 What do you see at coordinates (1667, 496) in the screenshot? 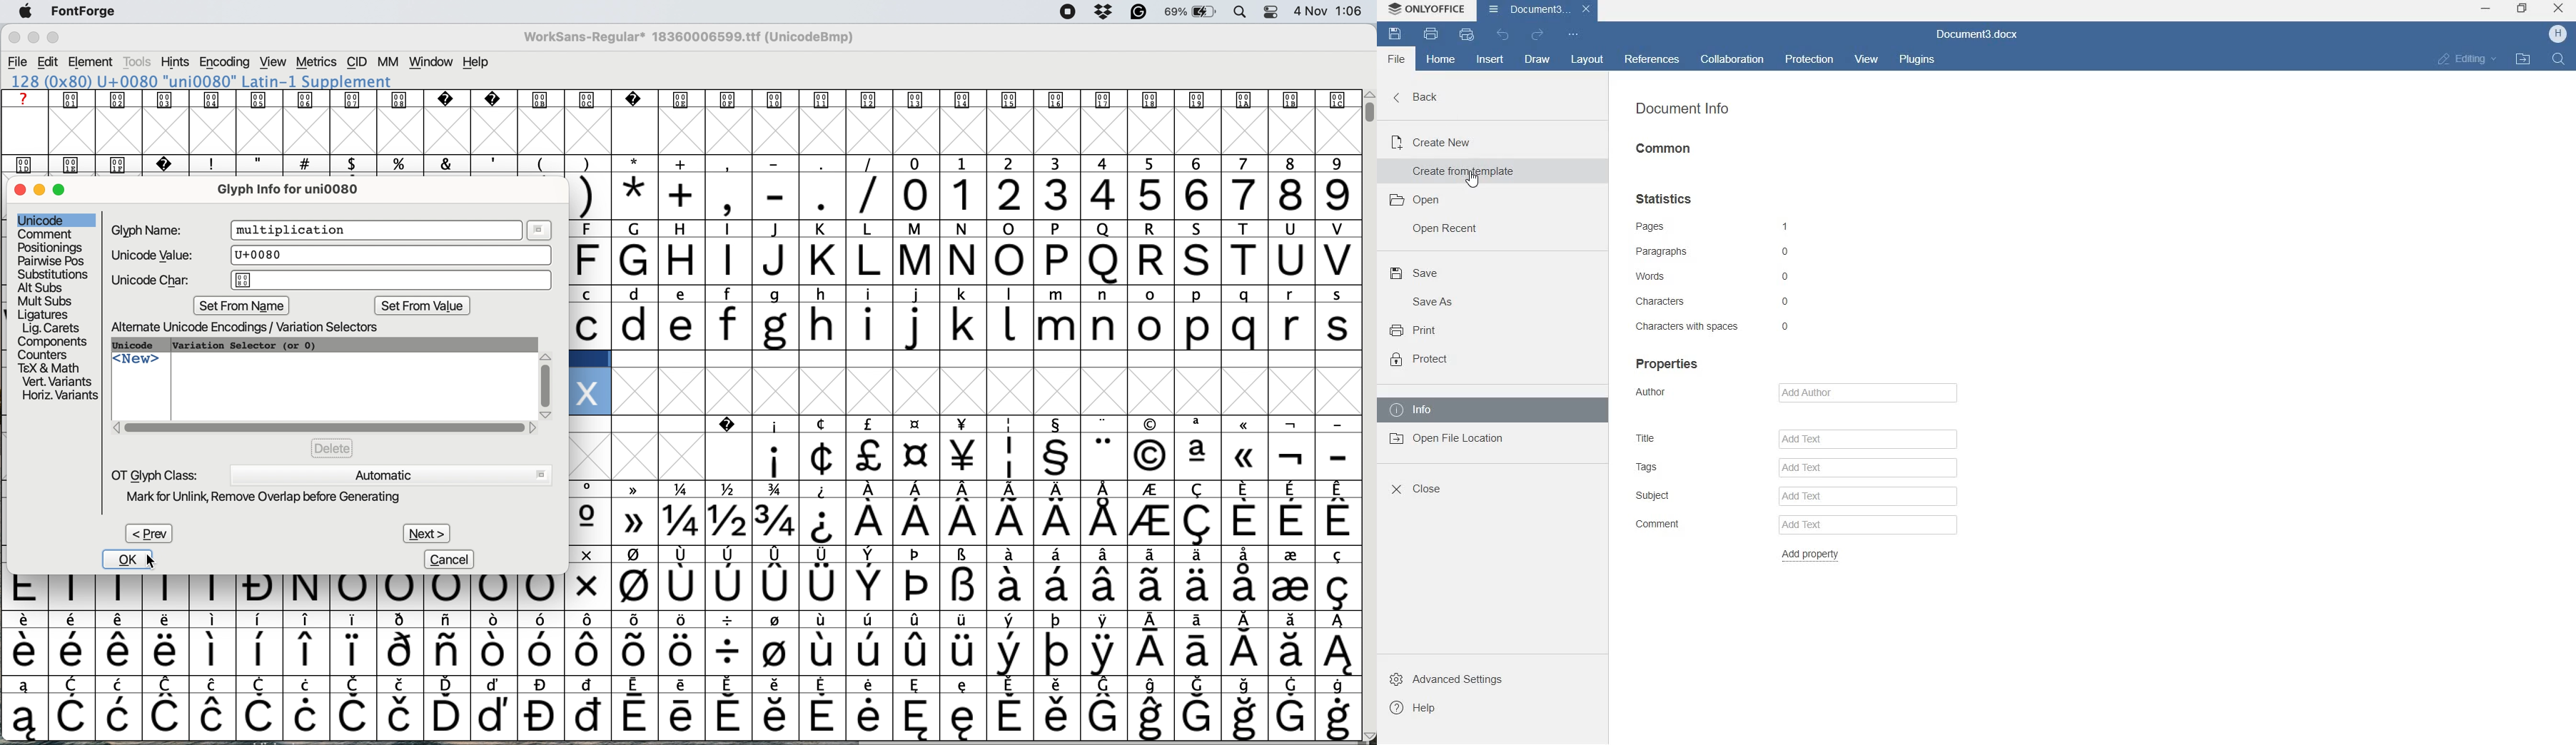
I see `subject` at bounding box center [1667, 496].